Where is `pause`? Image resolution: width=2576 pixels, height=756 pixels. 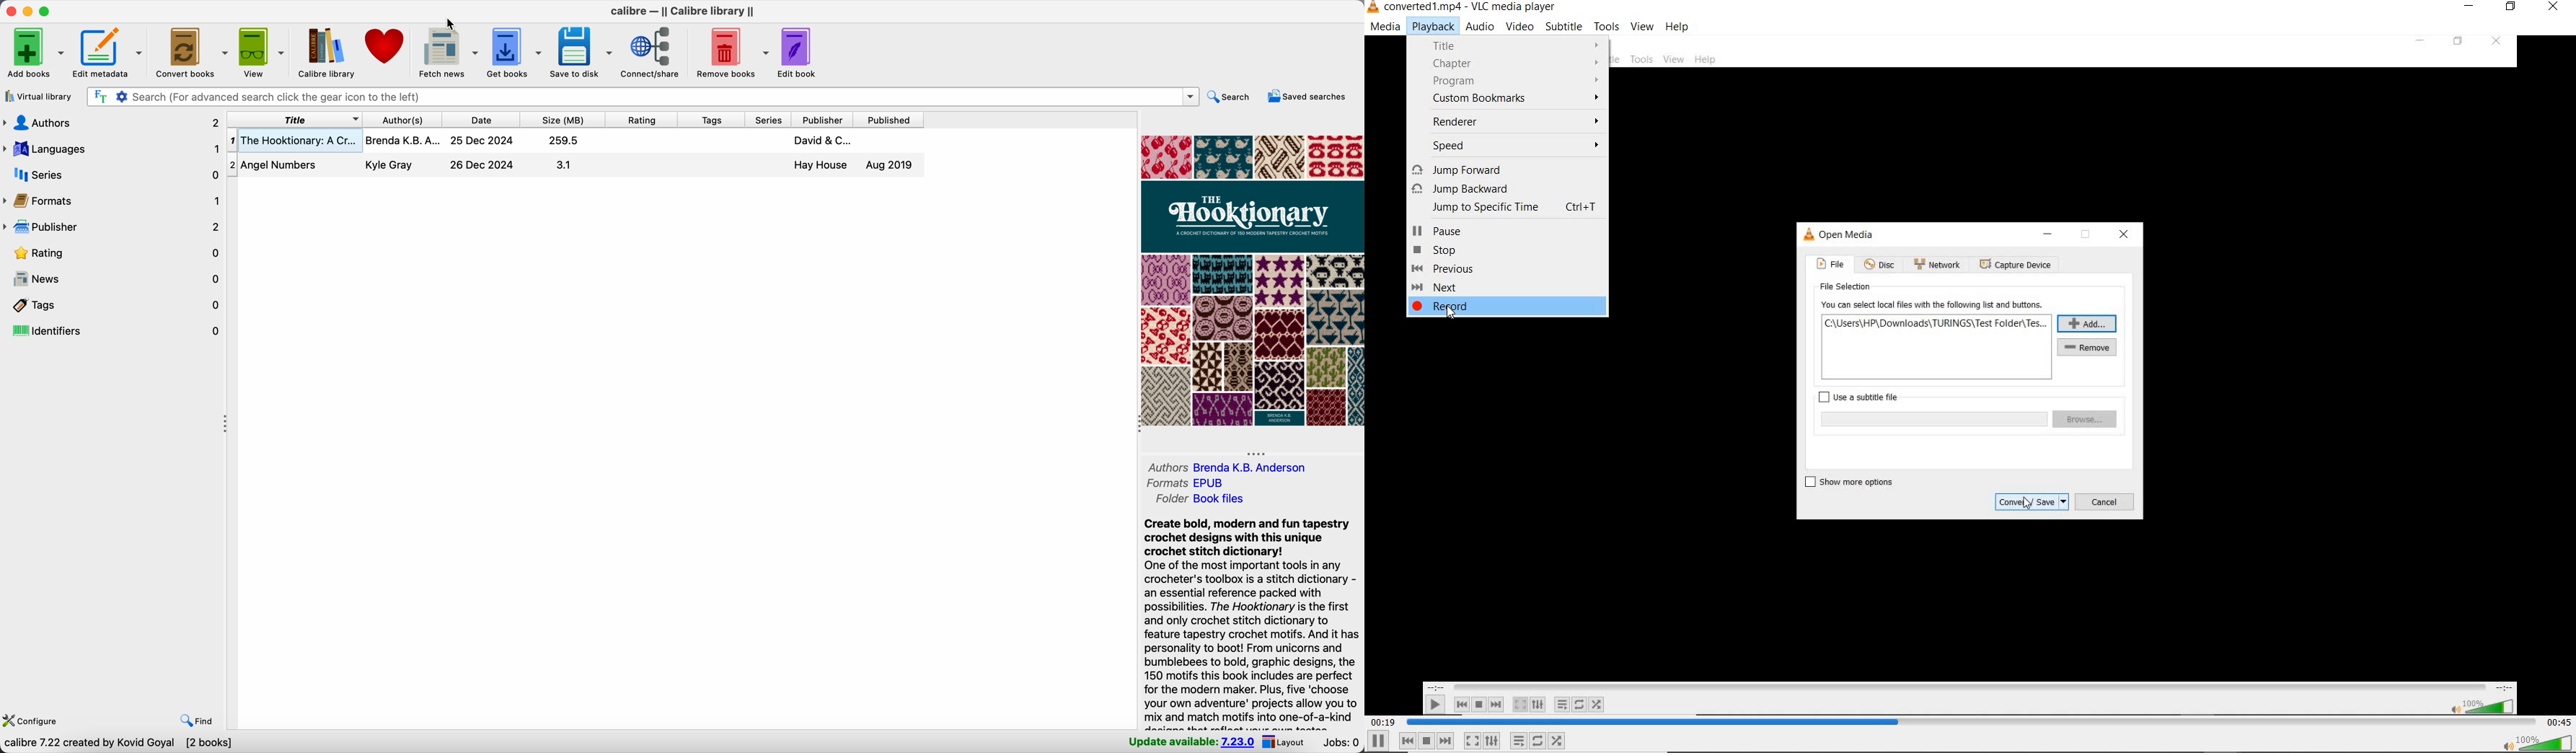
pause is located at coordinates (1379, 741).